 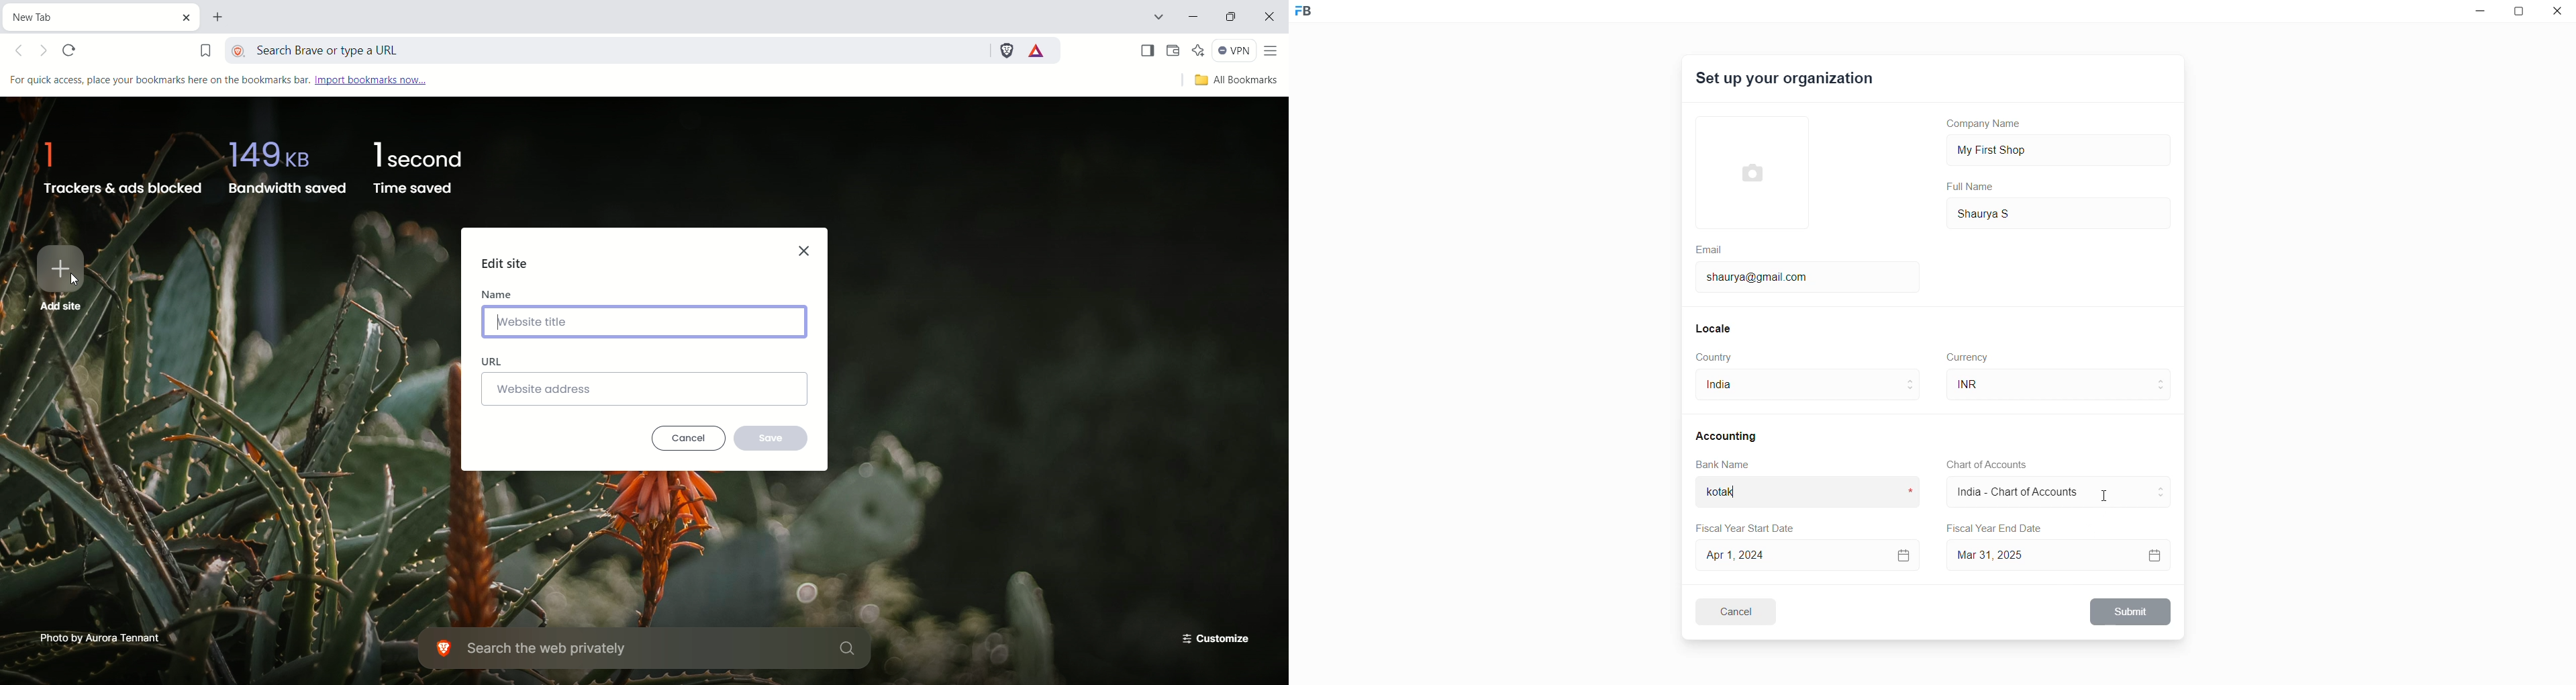 I want to click on cursor, so click(x=2106, y=498).